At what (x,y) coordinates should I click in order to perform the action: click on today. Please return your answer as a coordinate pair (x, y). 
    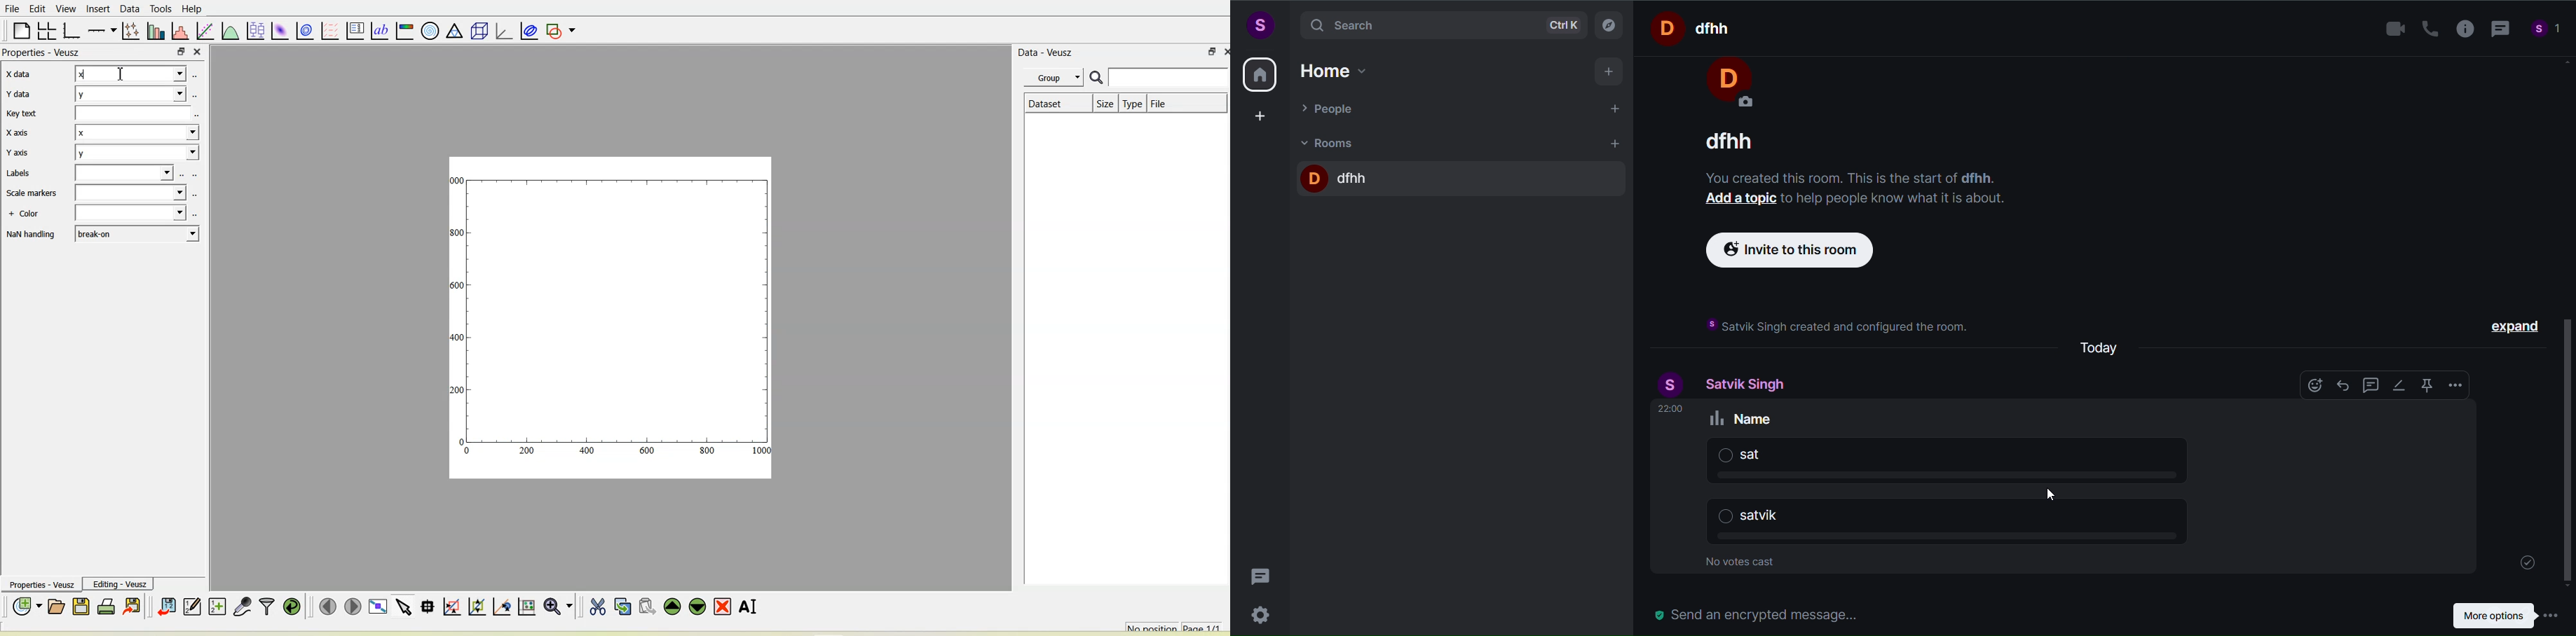
    Looking at the image, I should click on (2101, 344).